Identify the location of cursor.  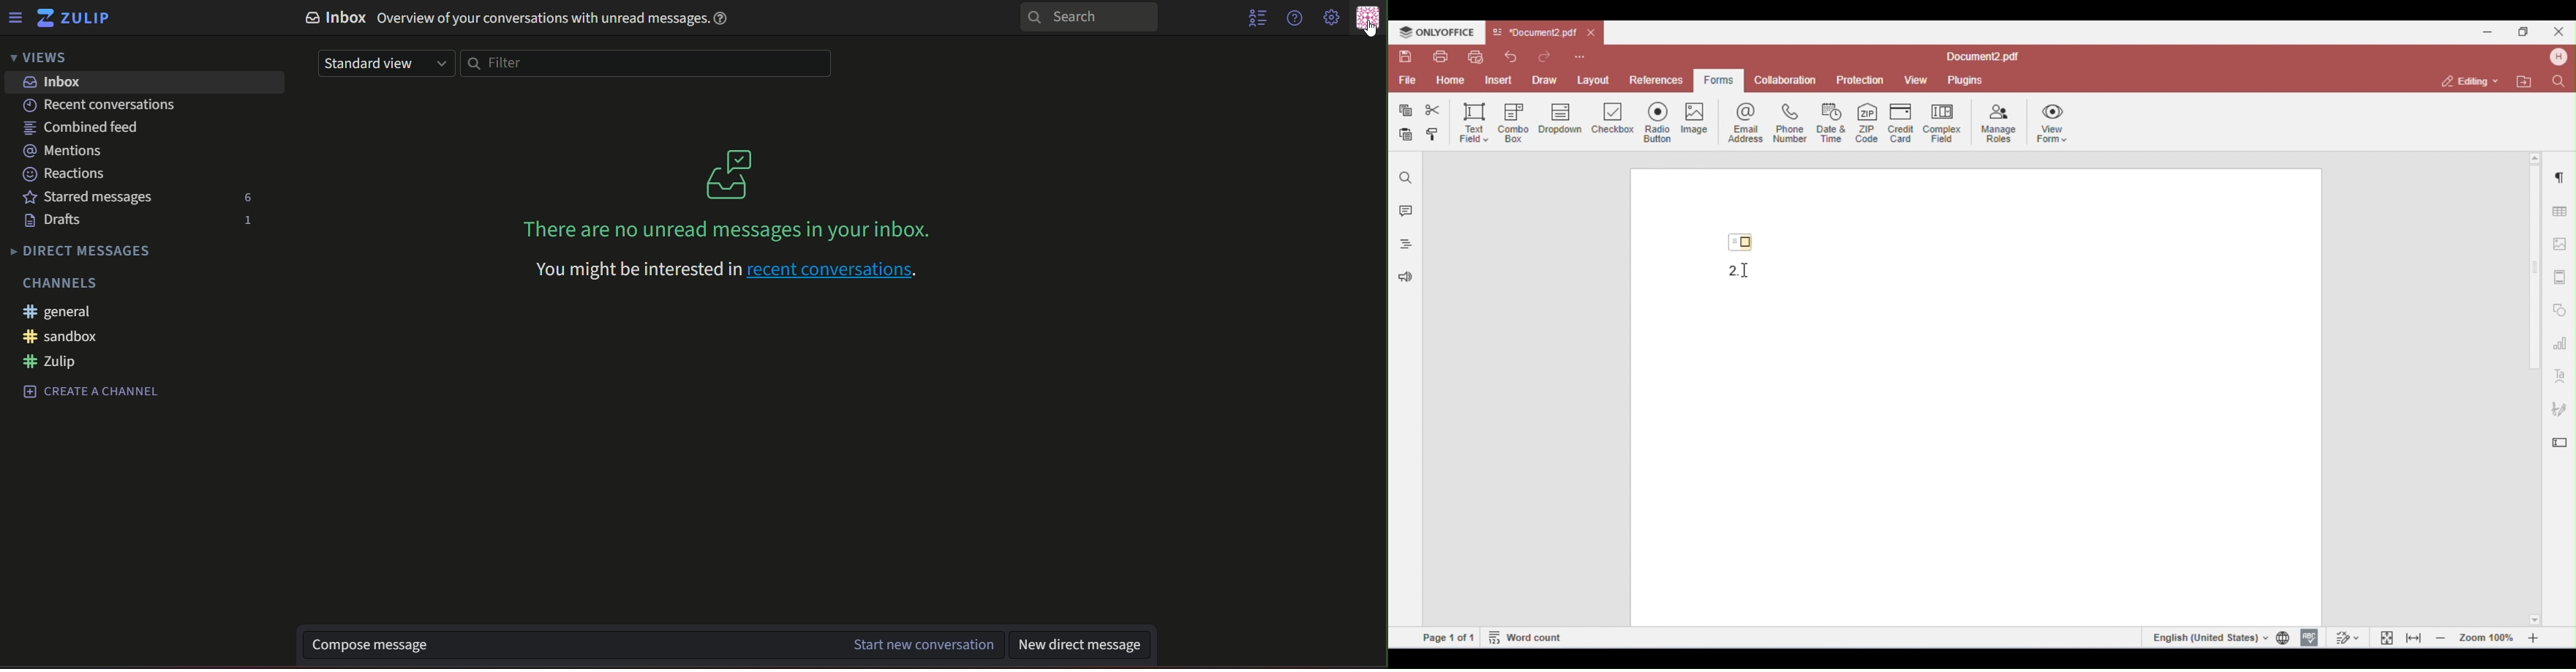
(1371, 28).